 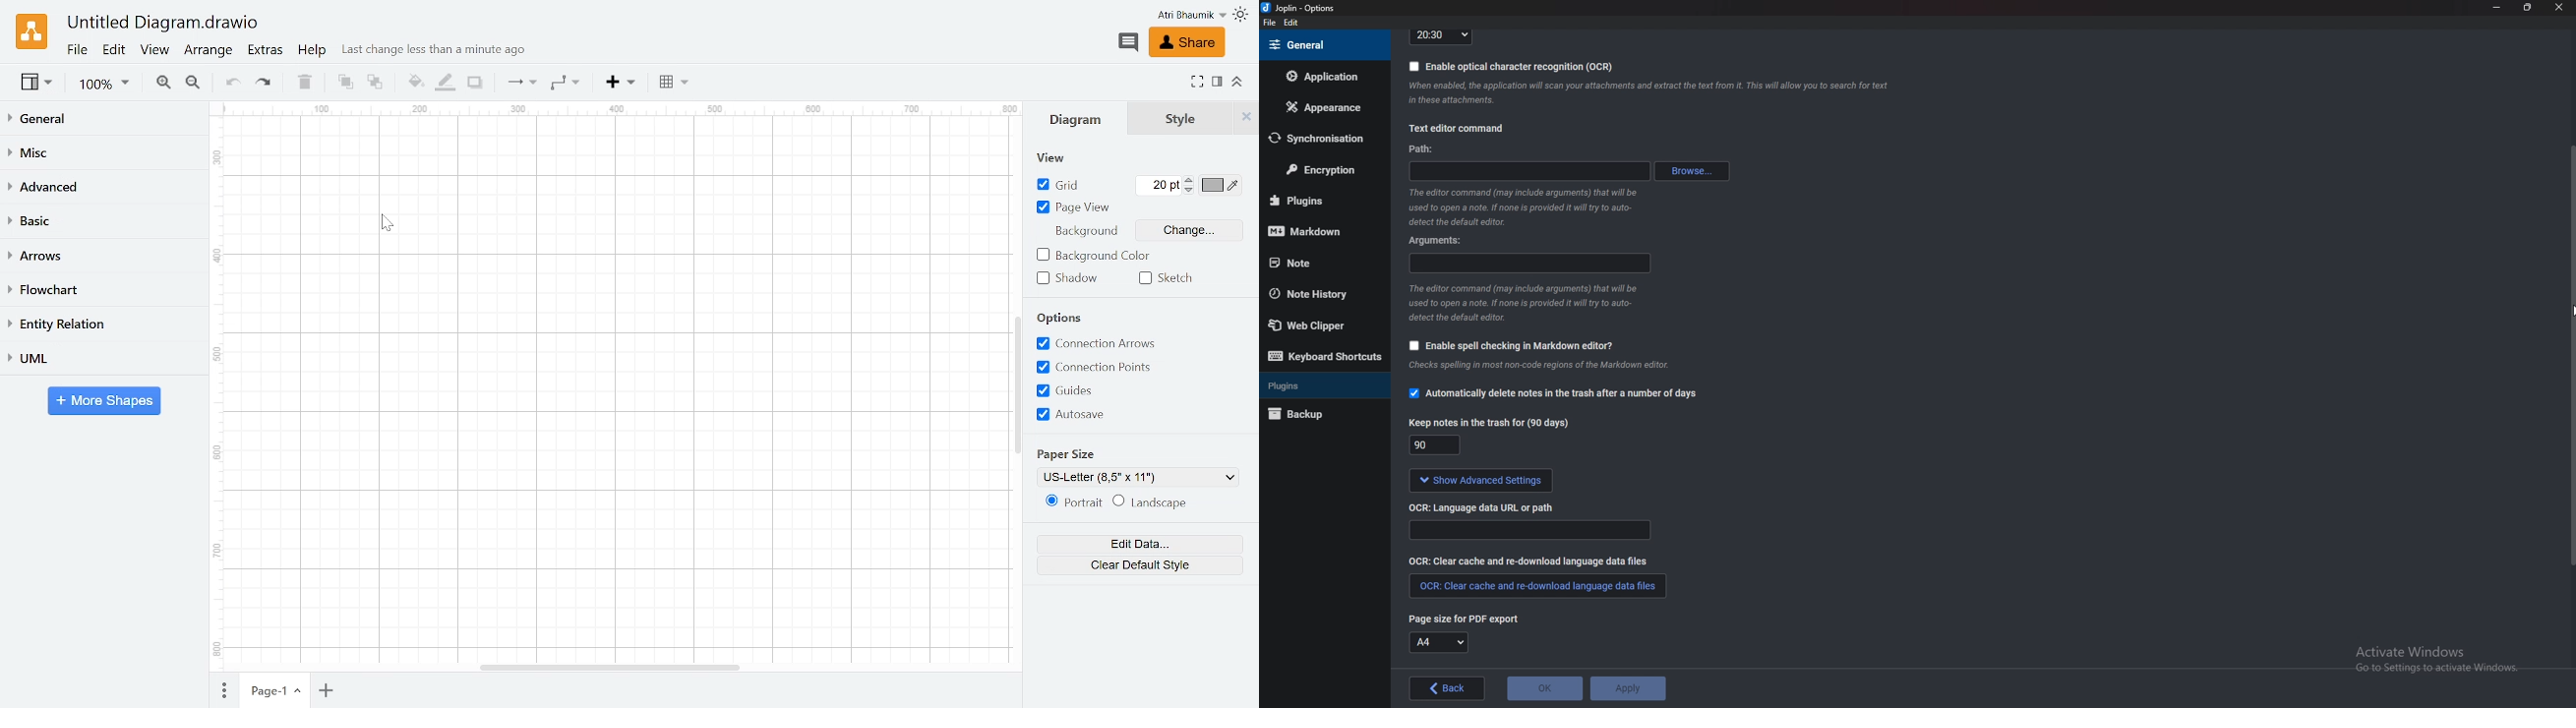 I want to click on Fill line, so click(x=444, y=83).